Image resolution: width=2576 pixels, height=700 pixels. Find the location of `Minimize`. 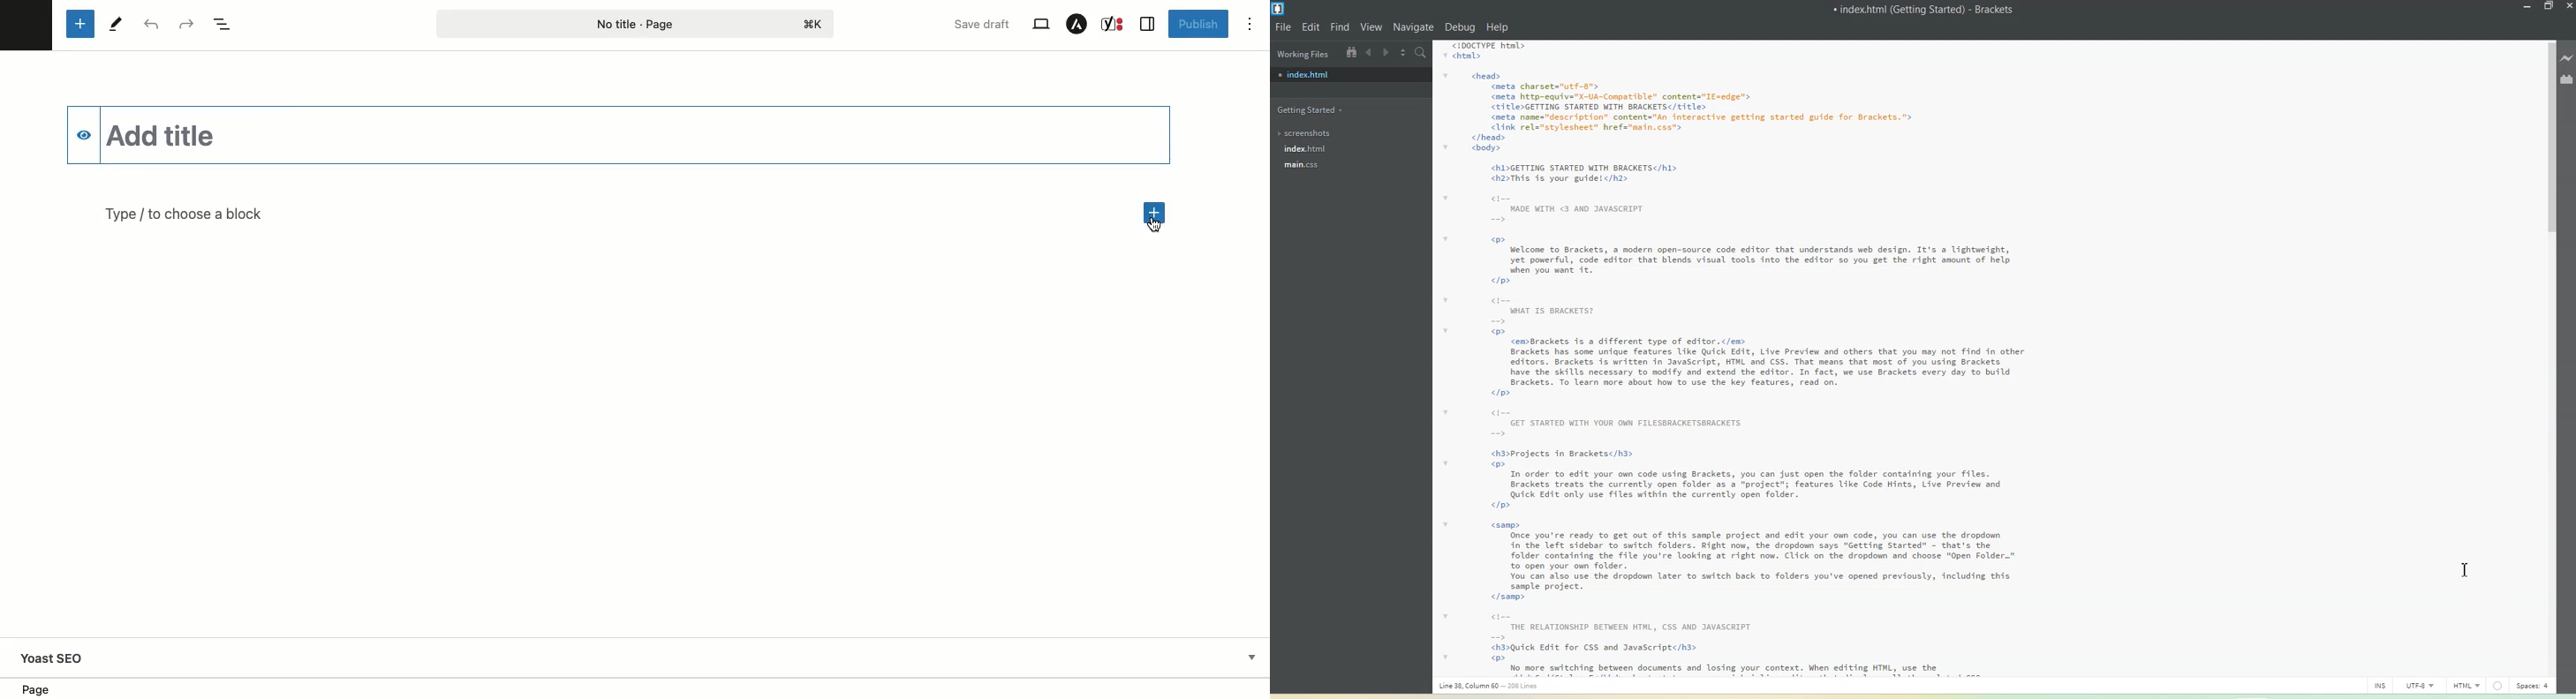

Minimize is located at coordinates (2528, 7).